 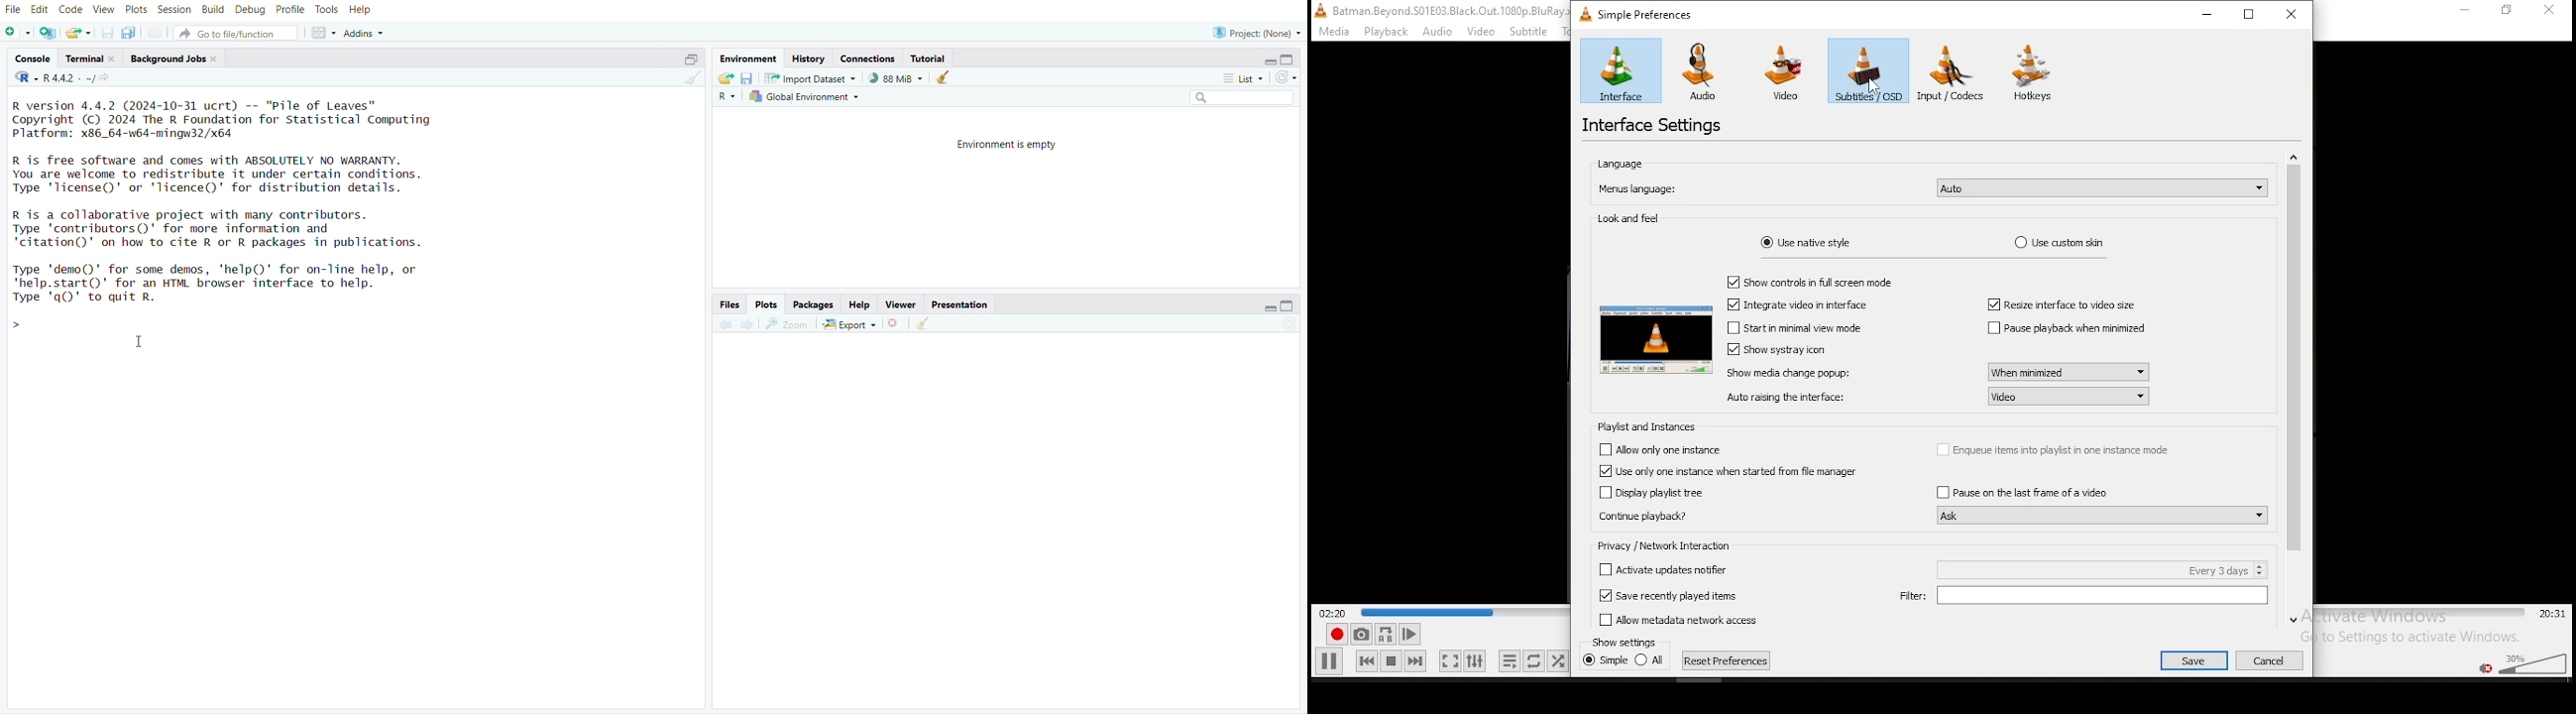 I want to click on playlist and instances, so click(x=1648, y=426).